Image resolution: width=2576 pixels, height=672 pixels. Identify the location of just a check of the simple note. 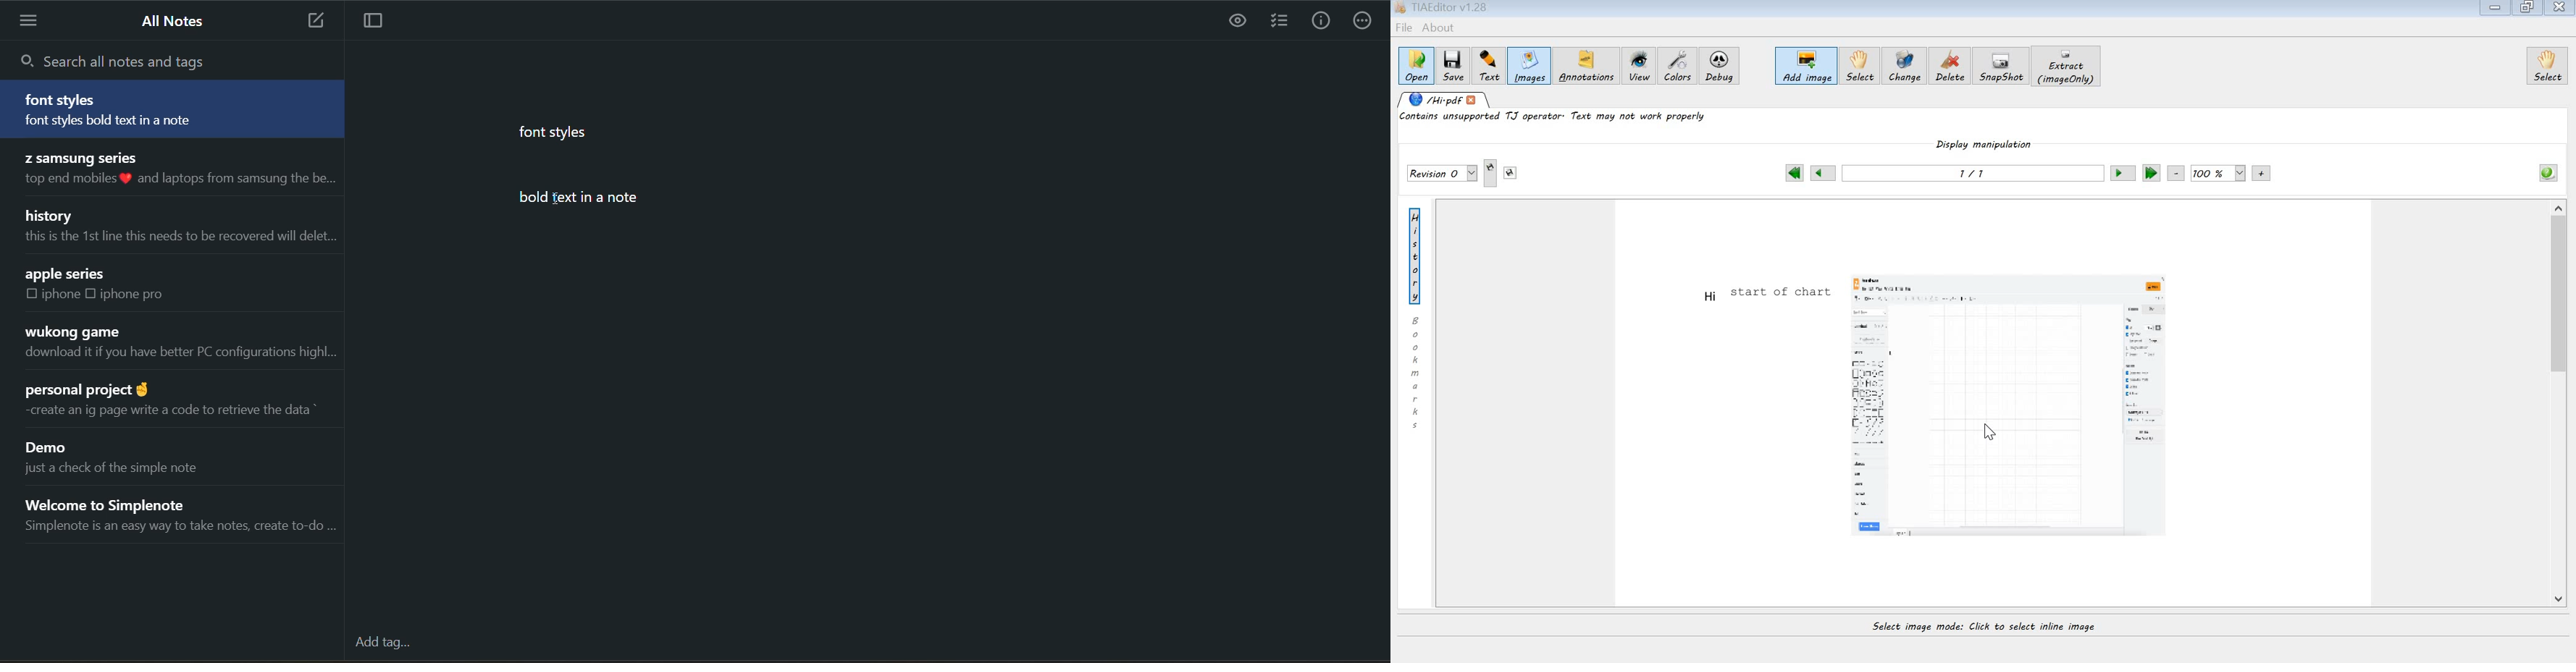
(125, 472).